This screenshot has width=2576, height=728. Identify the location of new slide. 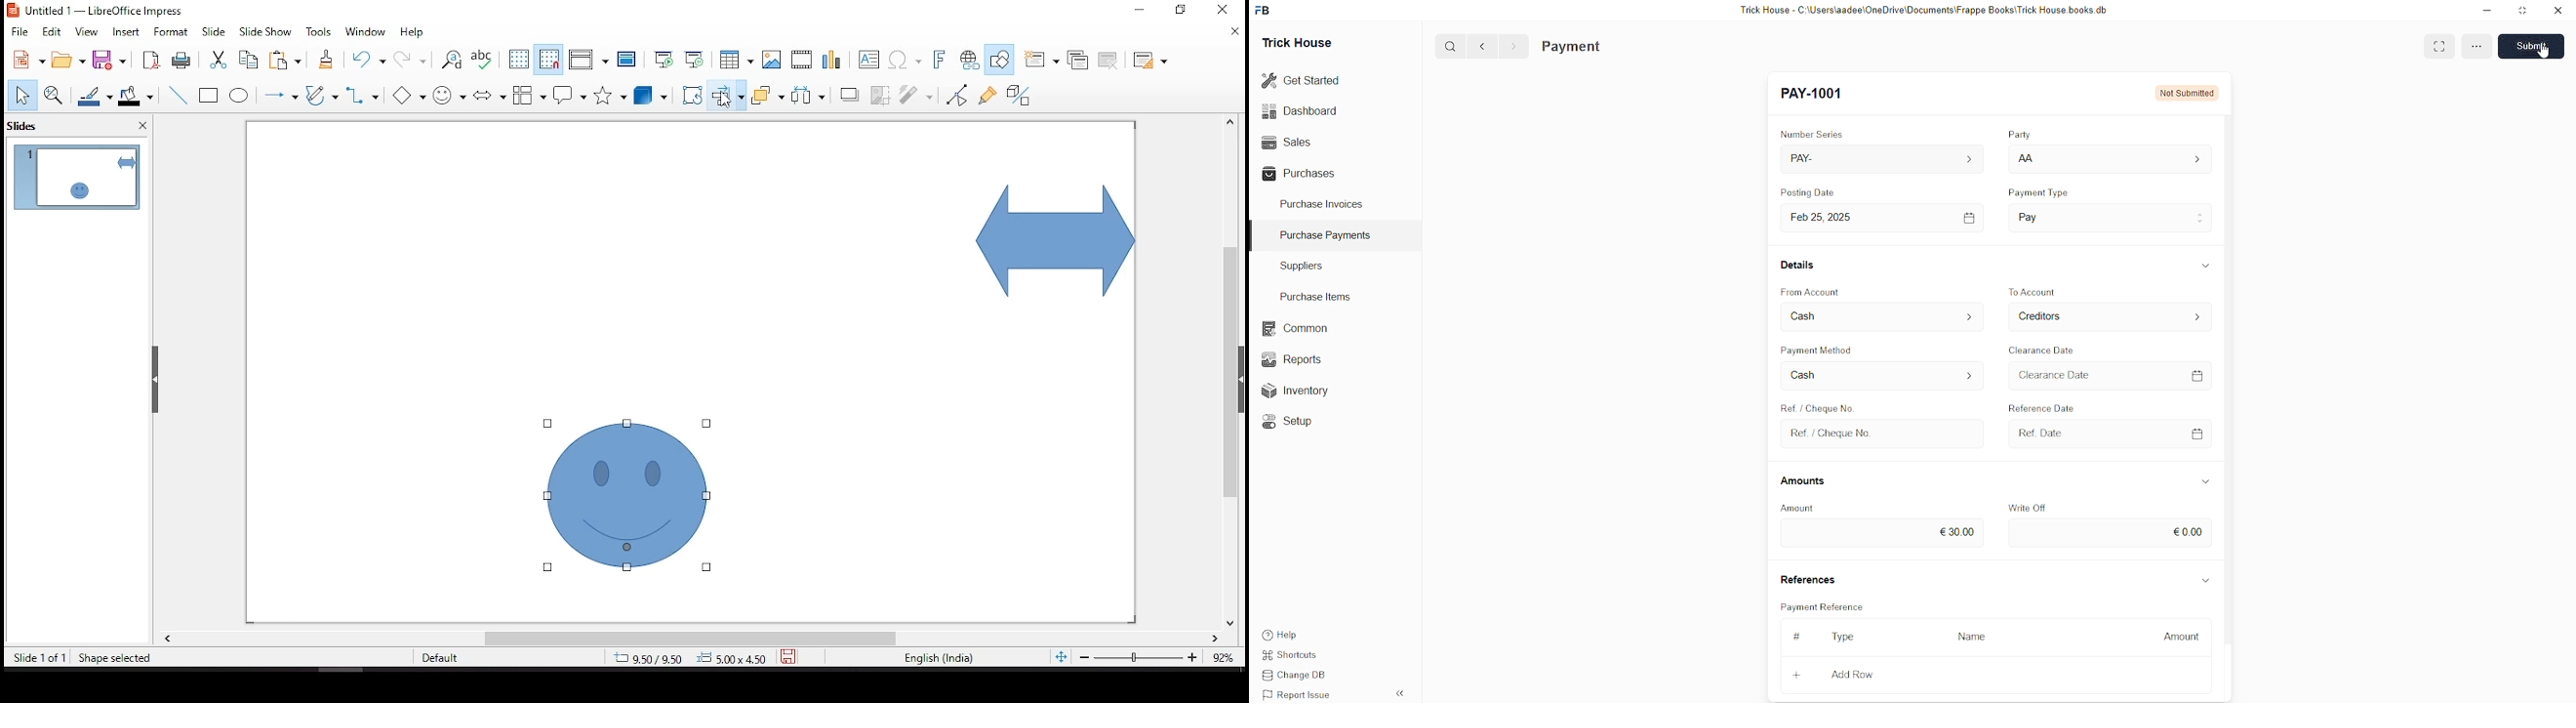
(1041, 59).